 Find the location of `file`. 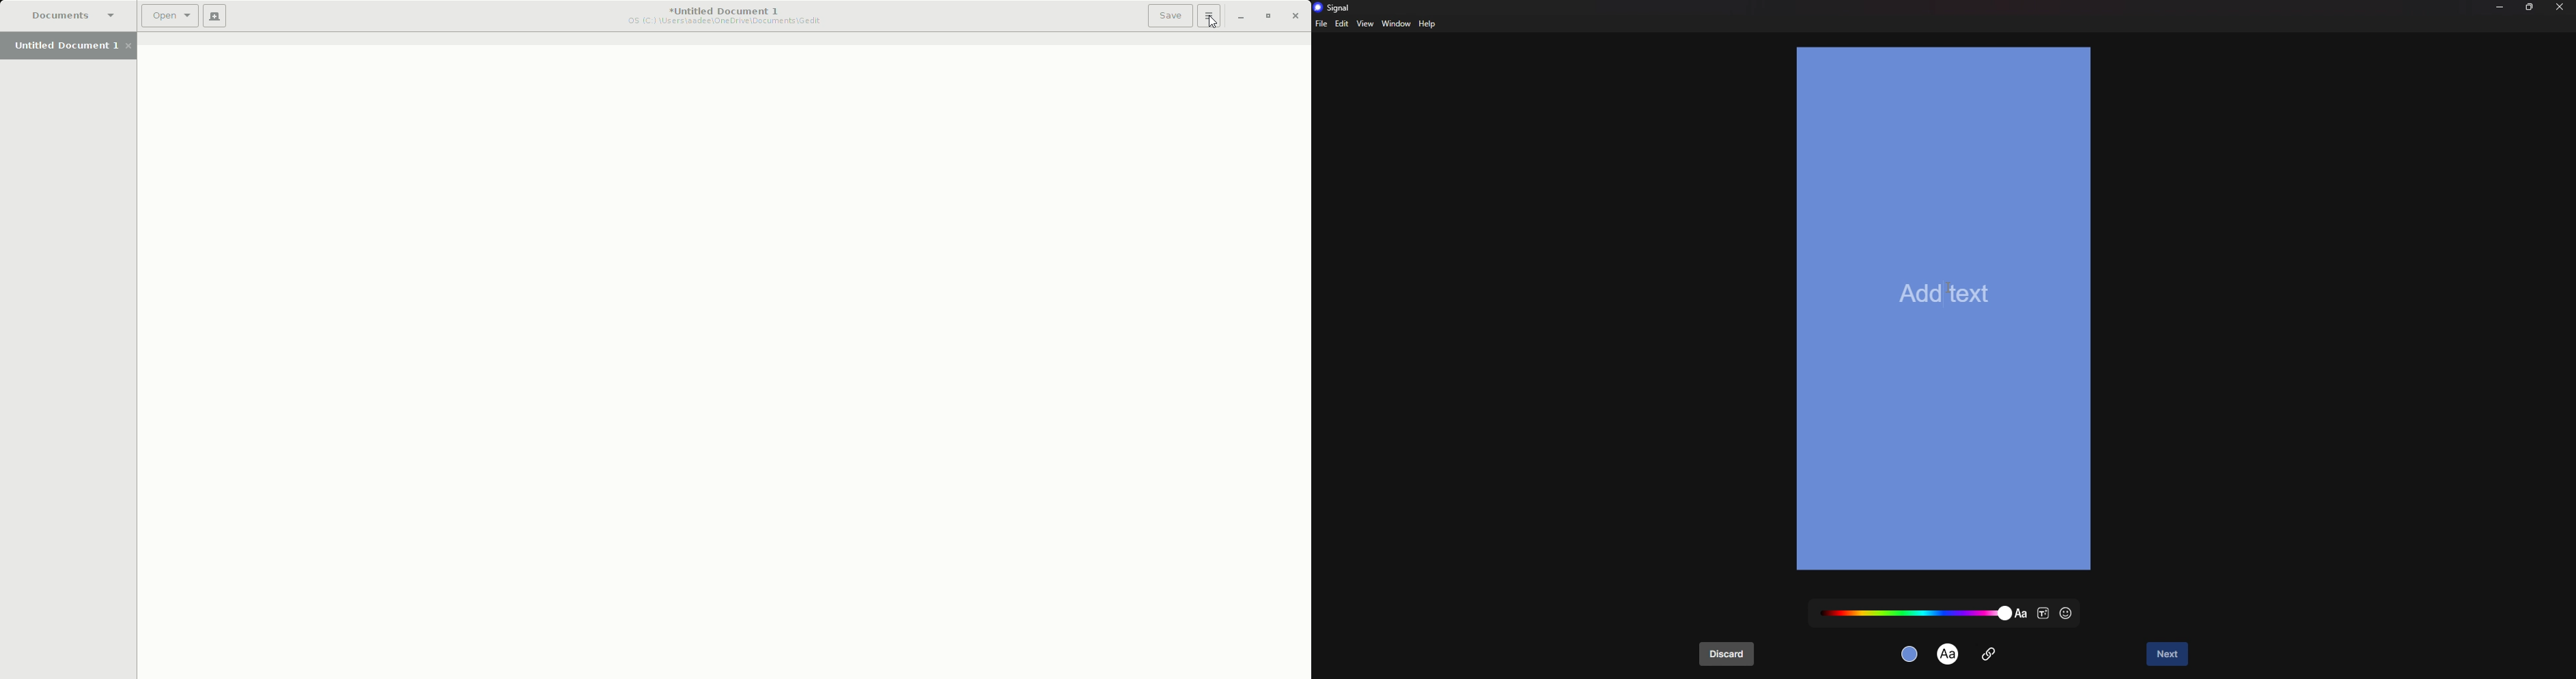

file is located at coordinates (1322, 23).